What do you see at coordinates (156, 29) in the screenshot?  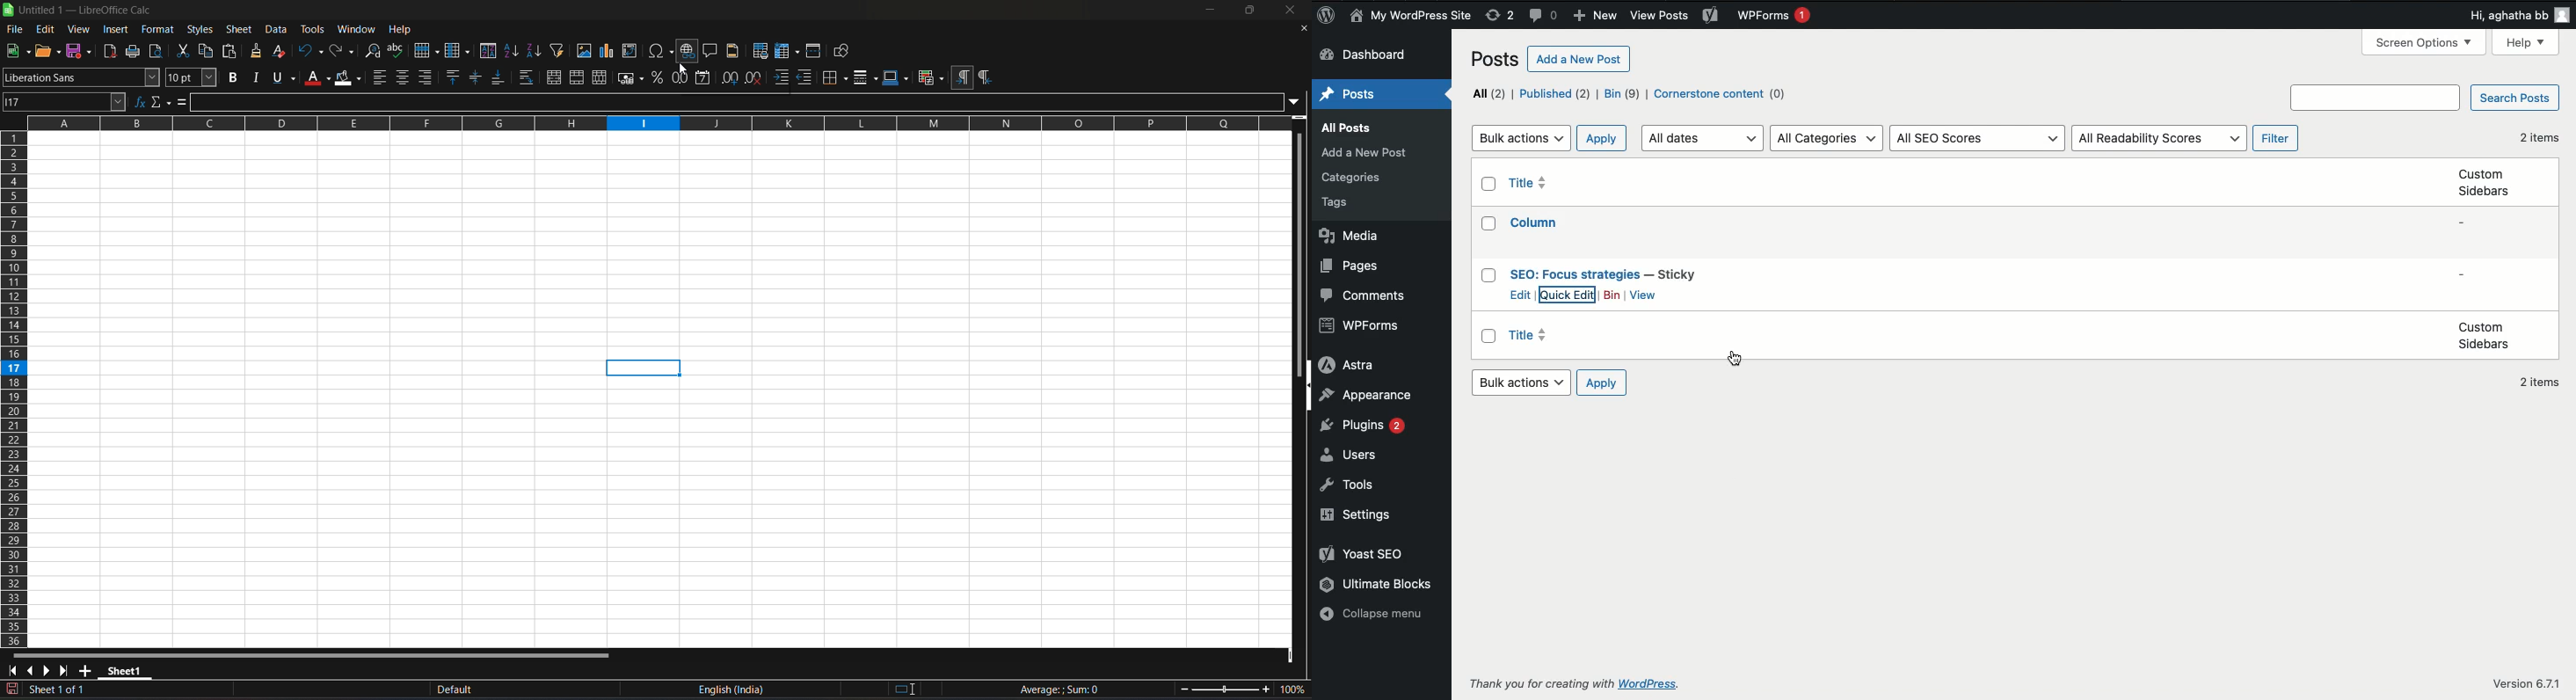 I see `format` at bounding box center [156, 29].